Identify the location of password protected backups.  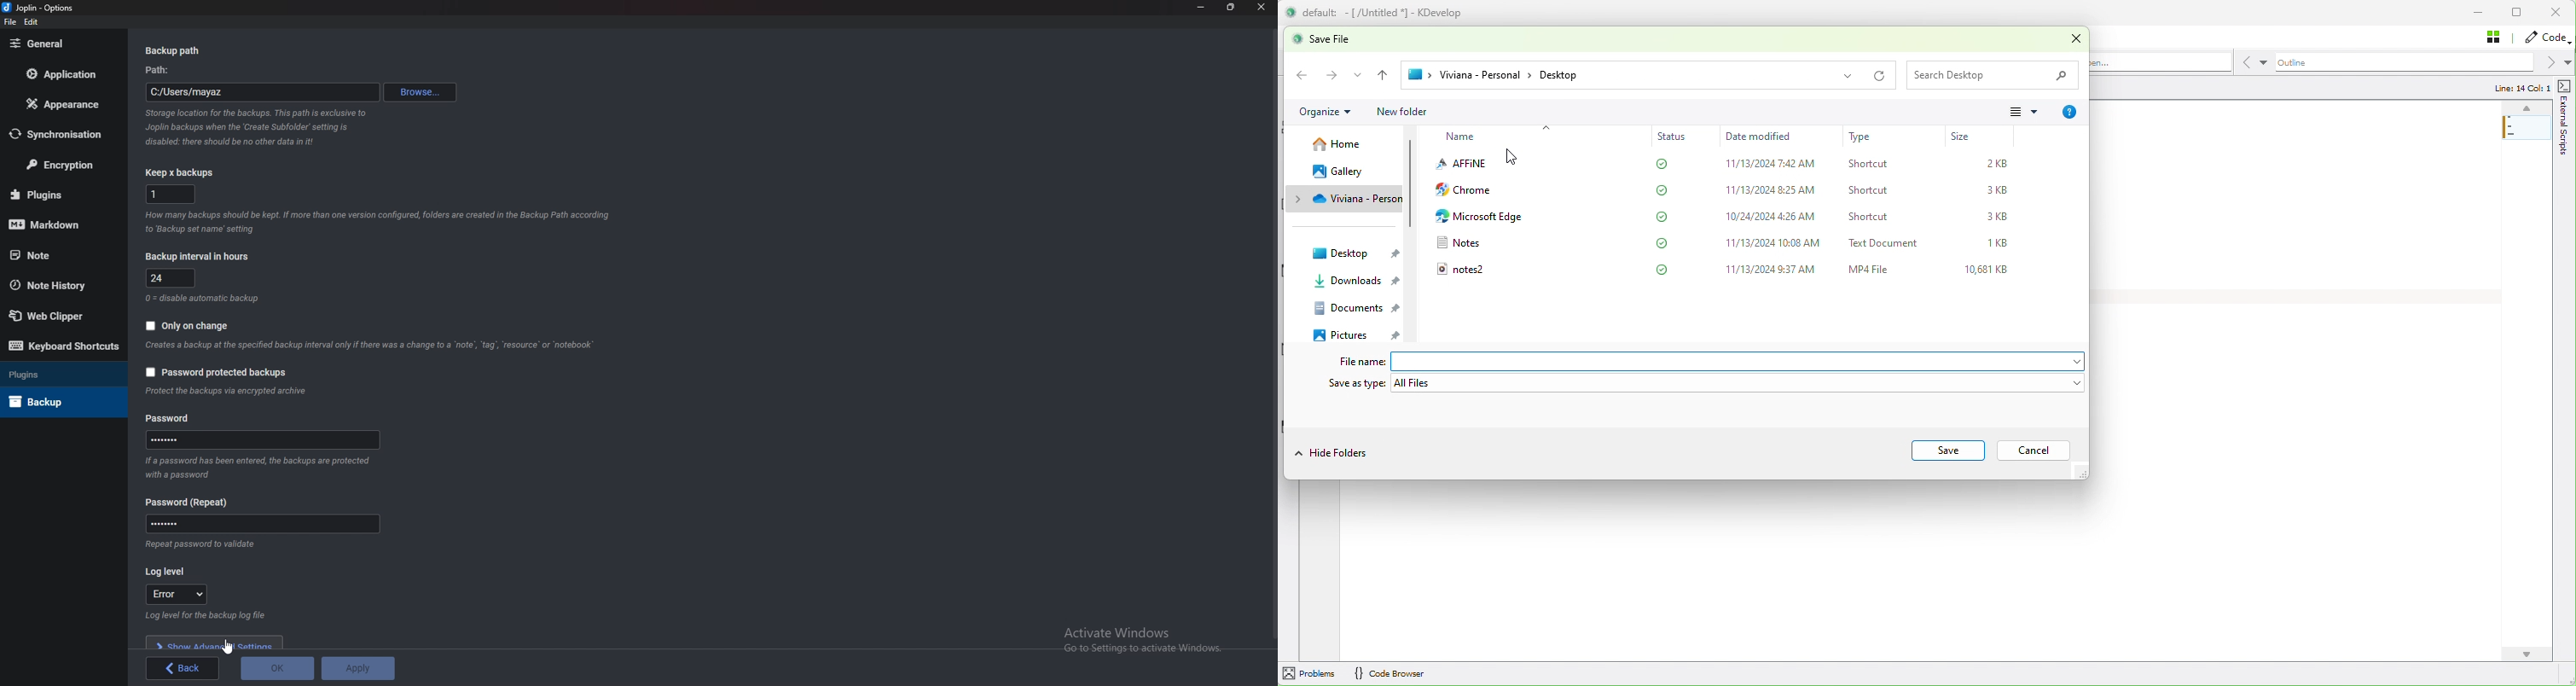
(217, 372).